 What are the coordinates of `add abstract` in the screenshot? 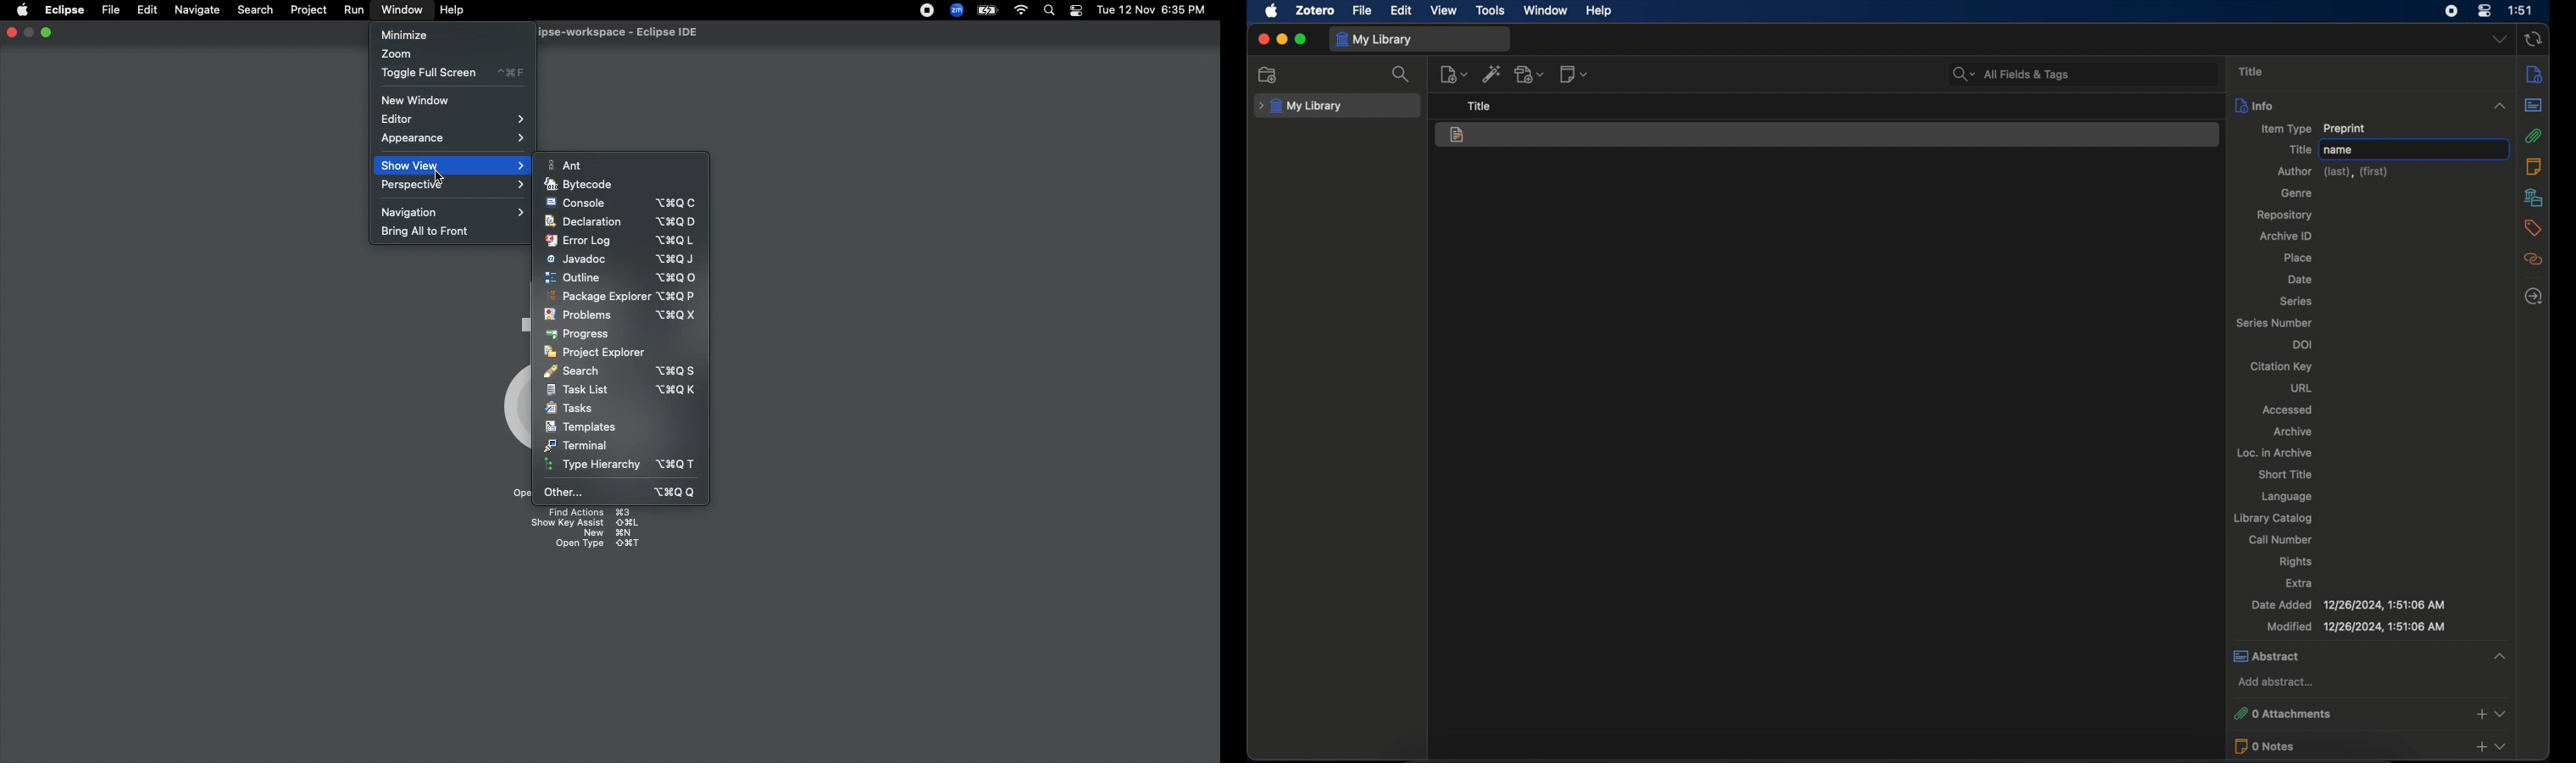 It's located at (2276, 681).